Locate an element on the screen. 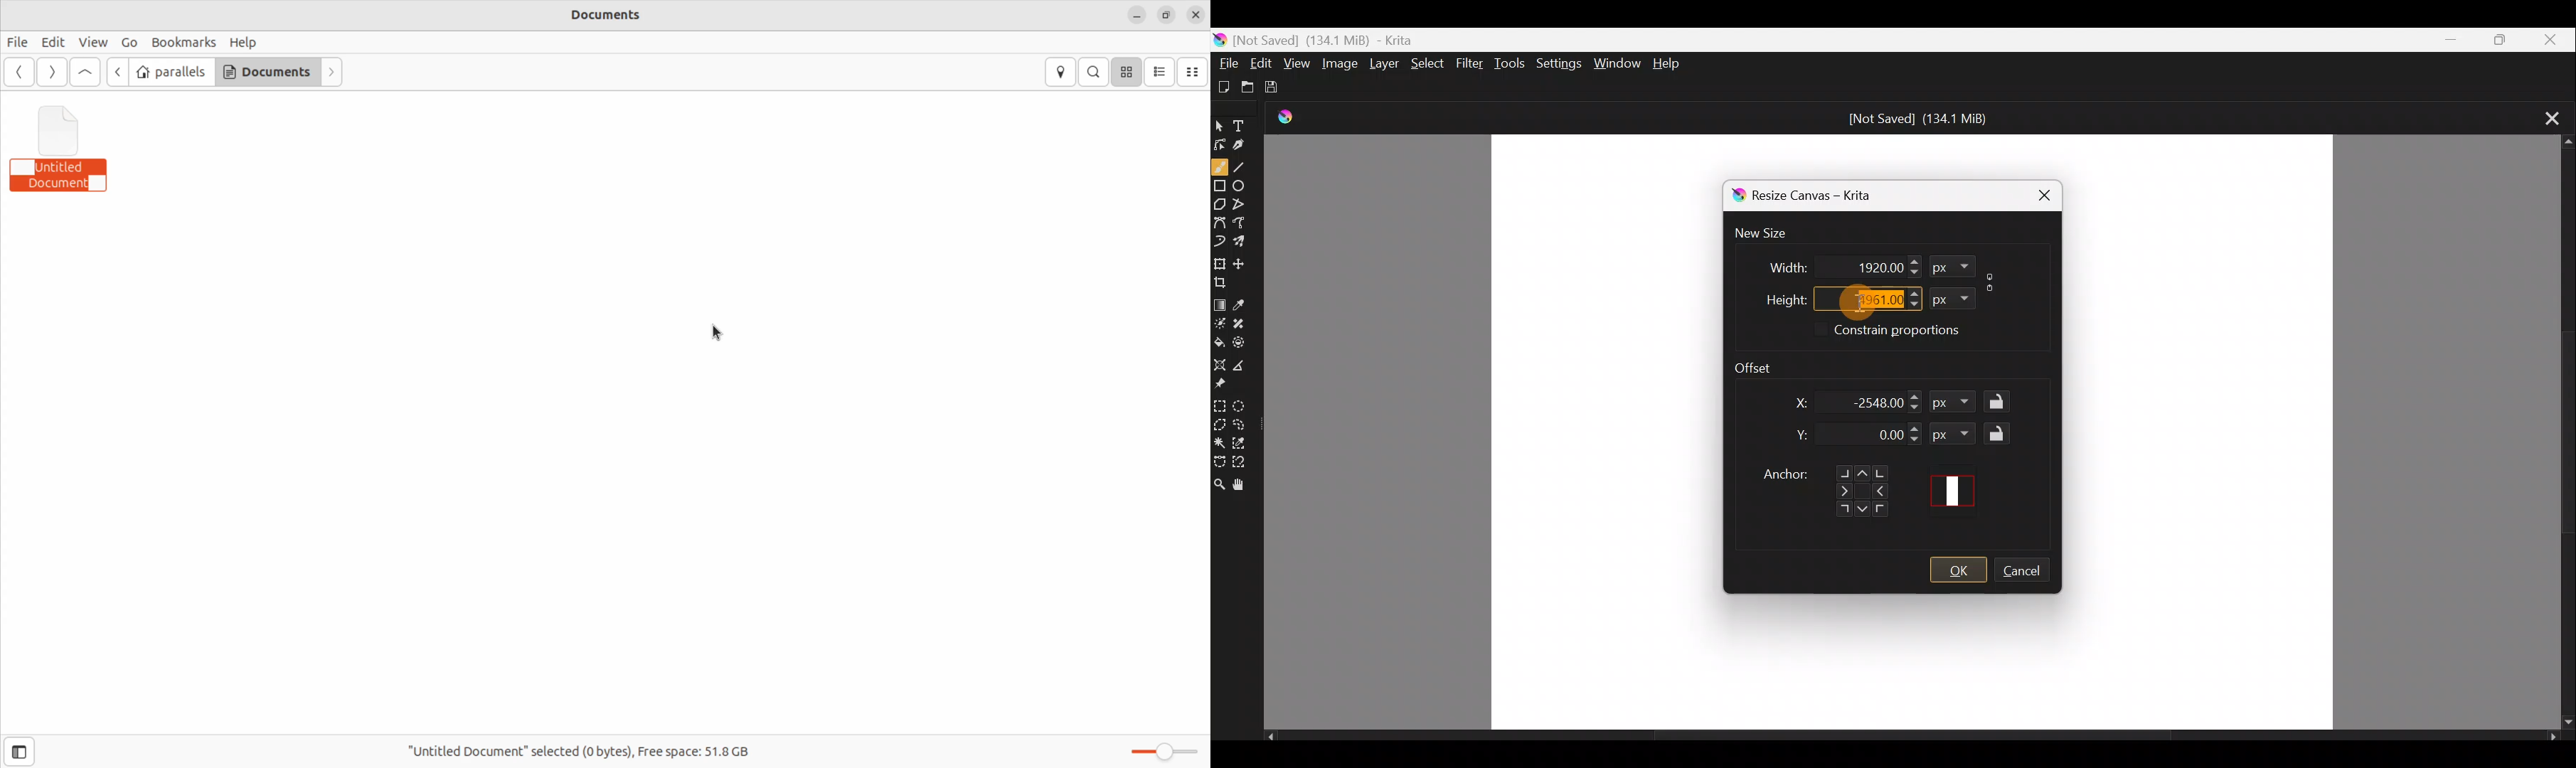 The height and width of the screenshot is (784, 2576). Scroll bar is located at coordinates (2562, 433).